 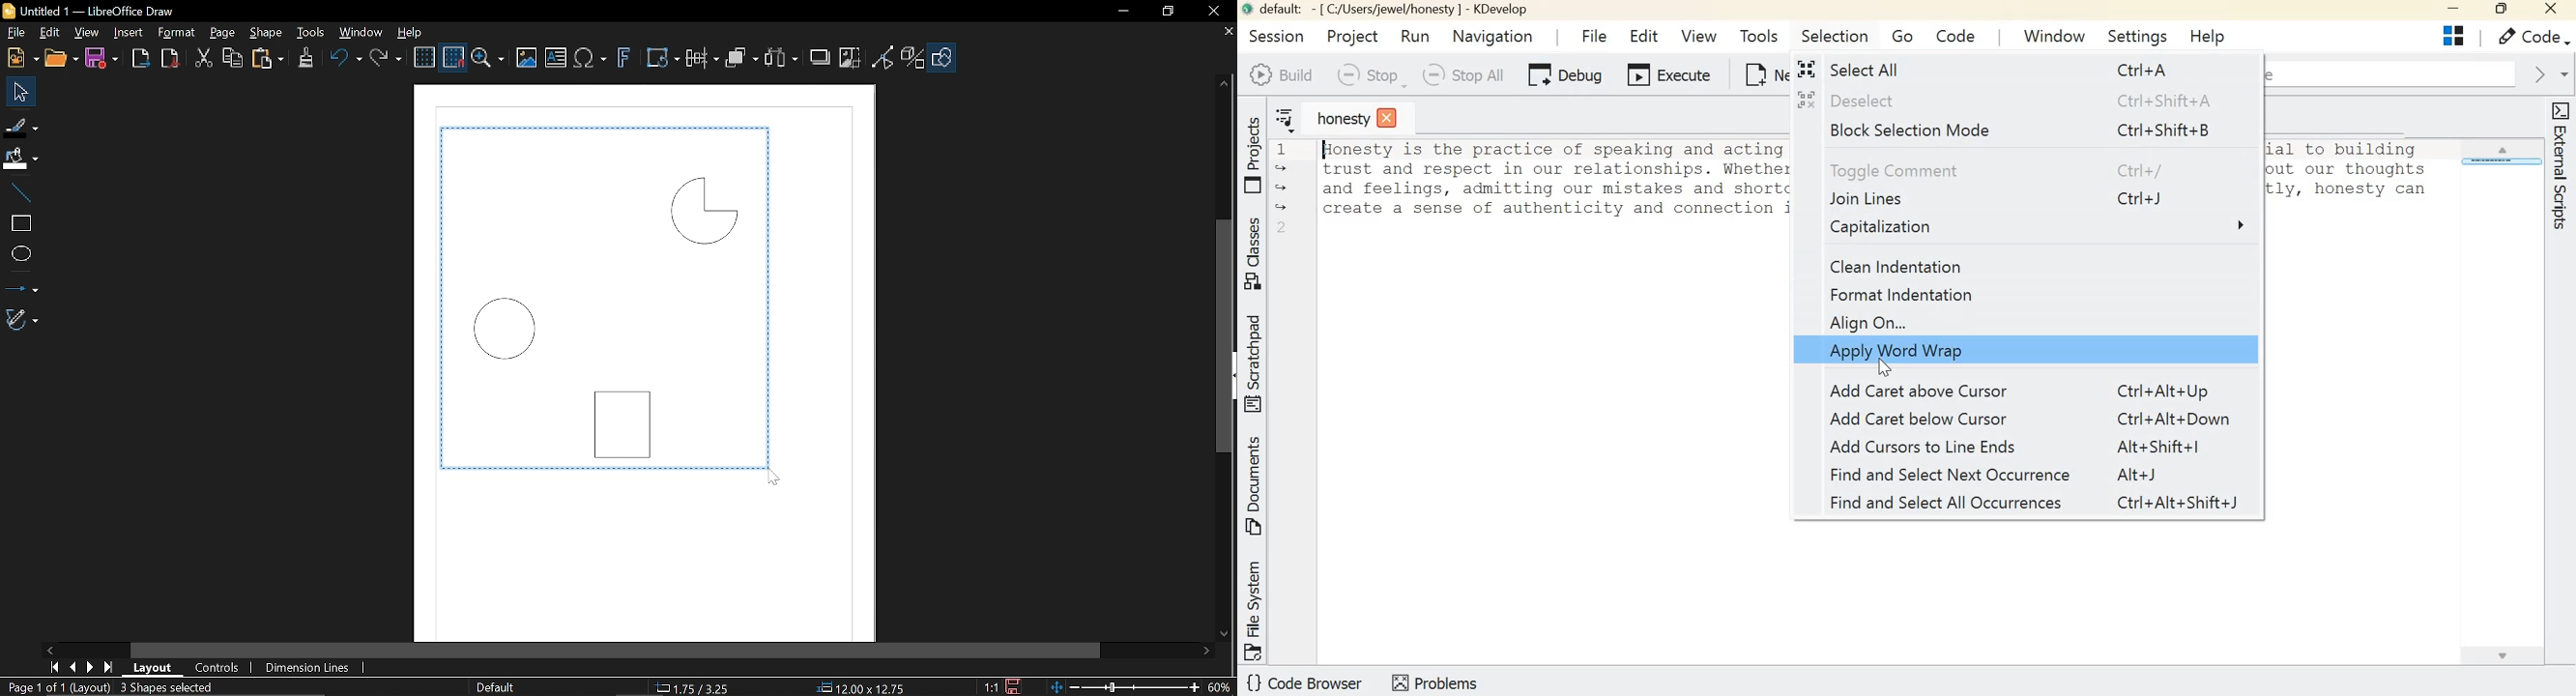 What do you see at coordinates (110, 667) in the screenshot?
I see `last page` at bounding box center [110, 667].